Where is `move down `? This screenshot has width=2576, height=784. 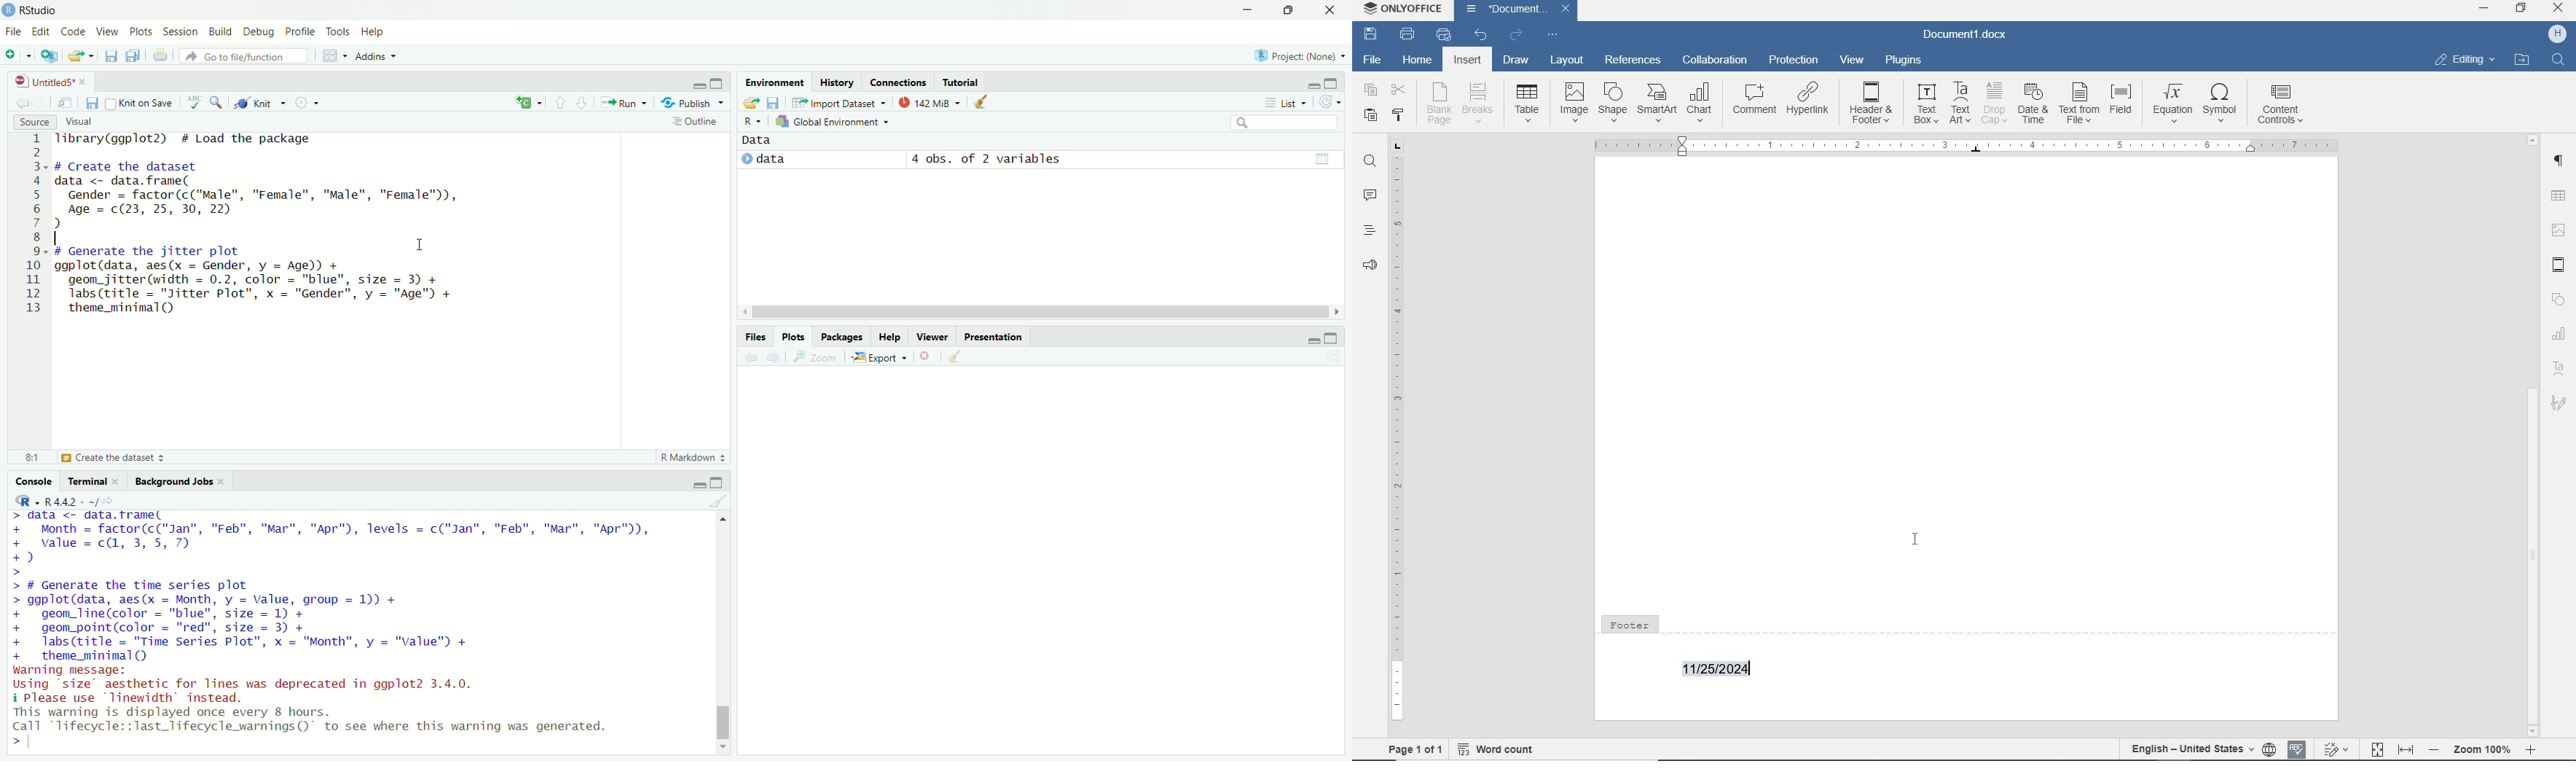
move down  is located at coordinates (724, 749).